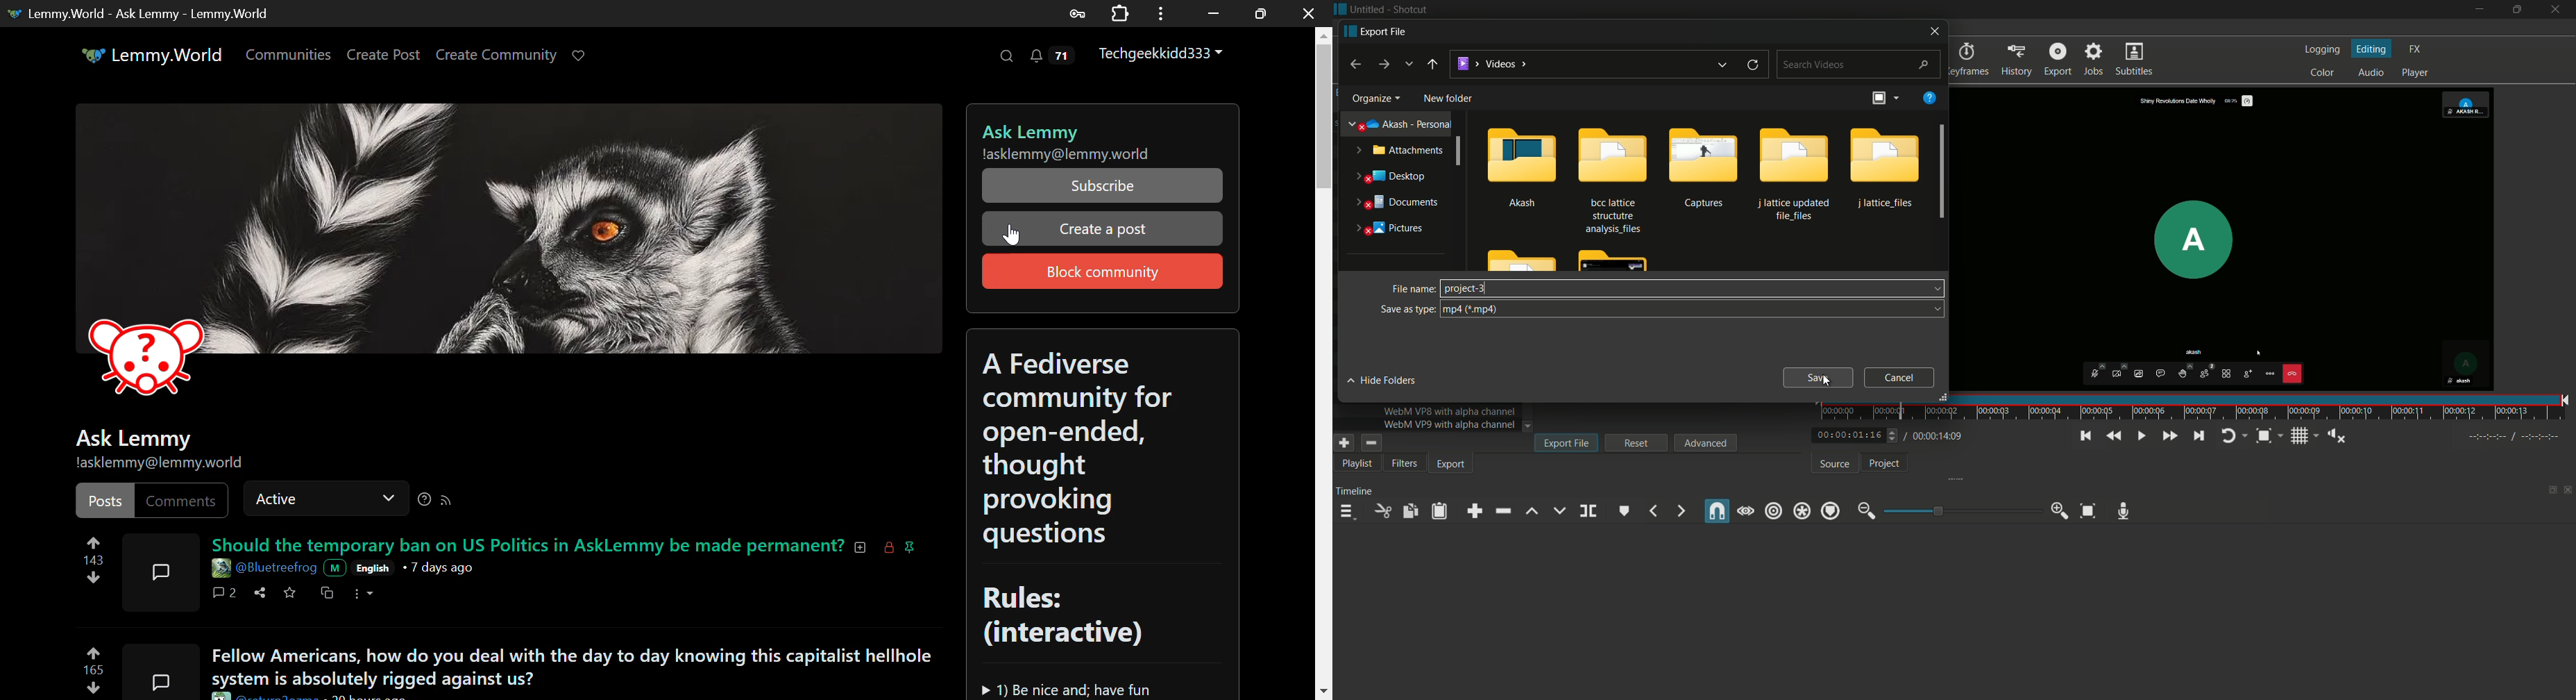 Image resolution: width=2576 pixels, height=700 pixels. Describe the element at coordinates (2548, 493) in the screenshot. I see `change layout` at that location.